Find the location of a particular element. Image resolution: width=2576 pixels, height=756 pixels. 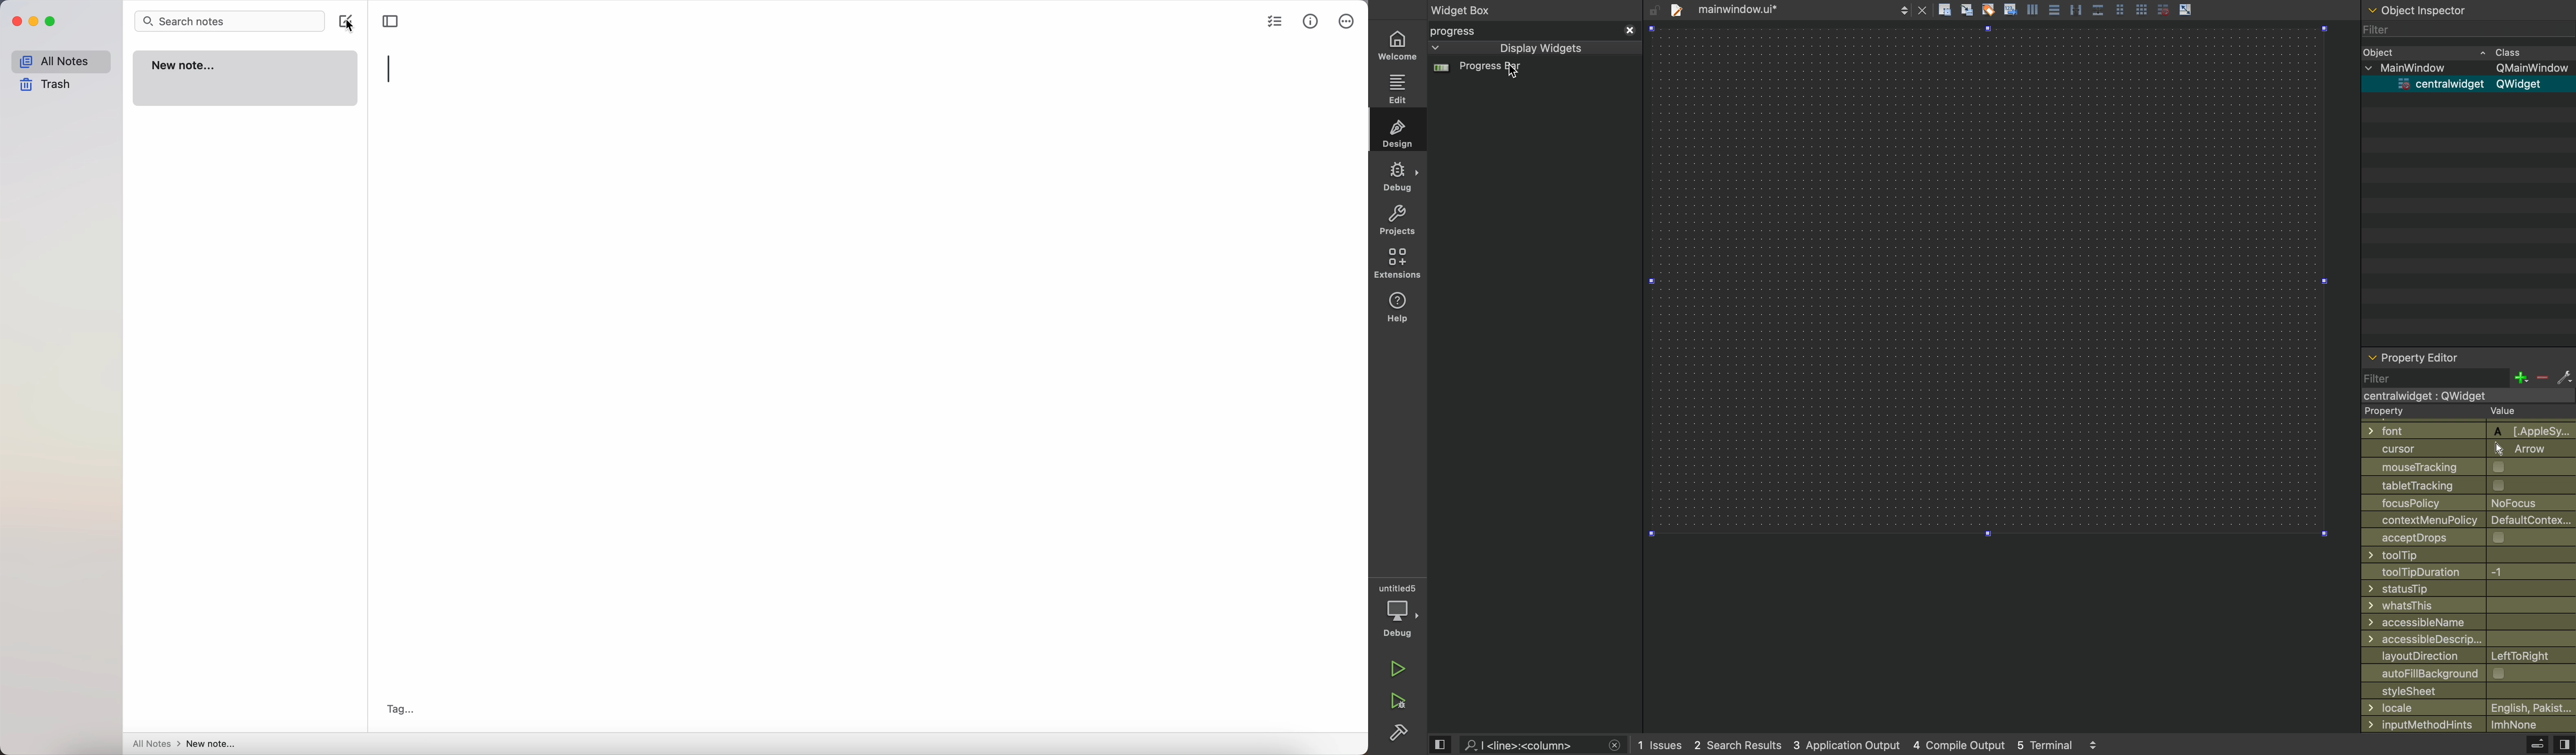

mainwindow is located at coordinates (2471, 68).